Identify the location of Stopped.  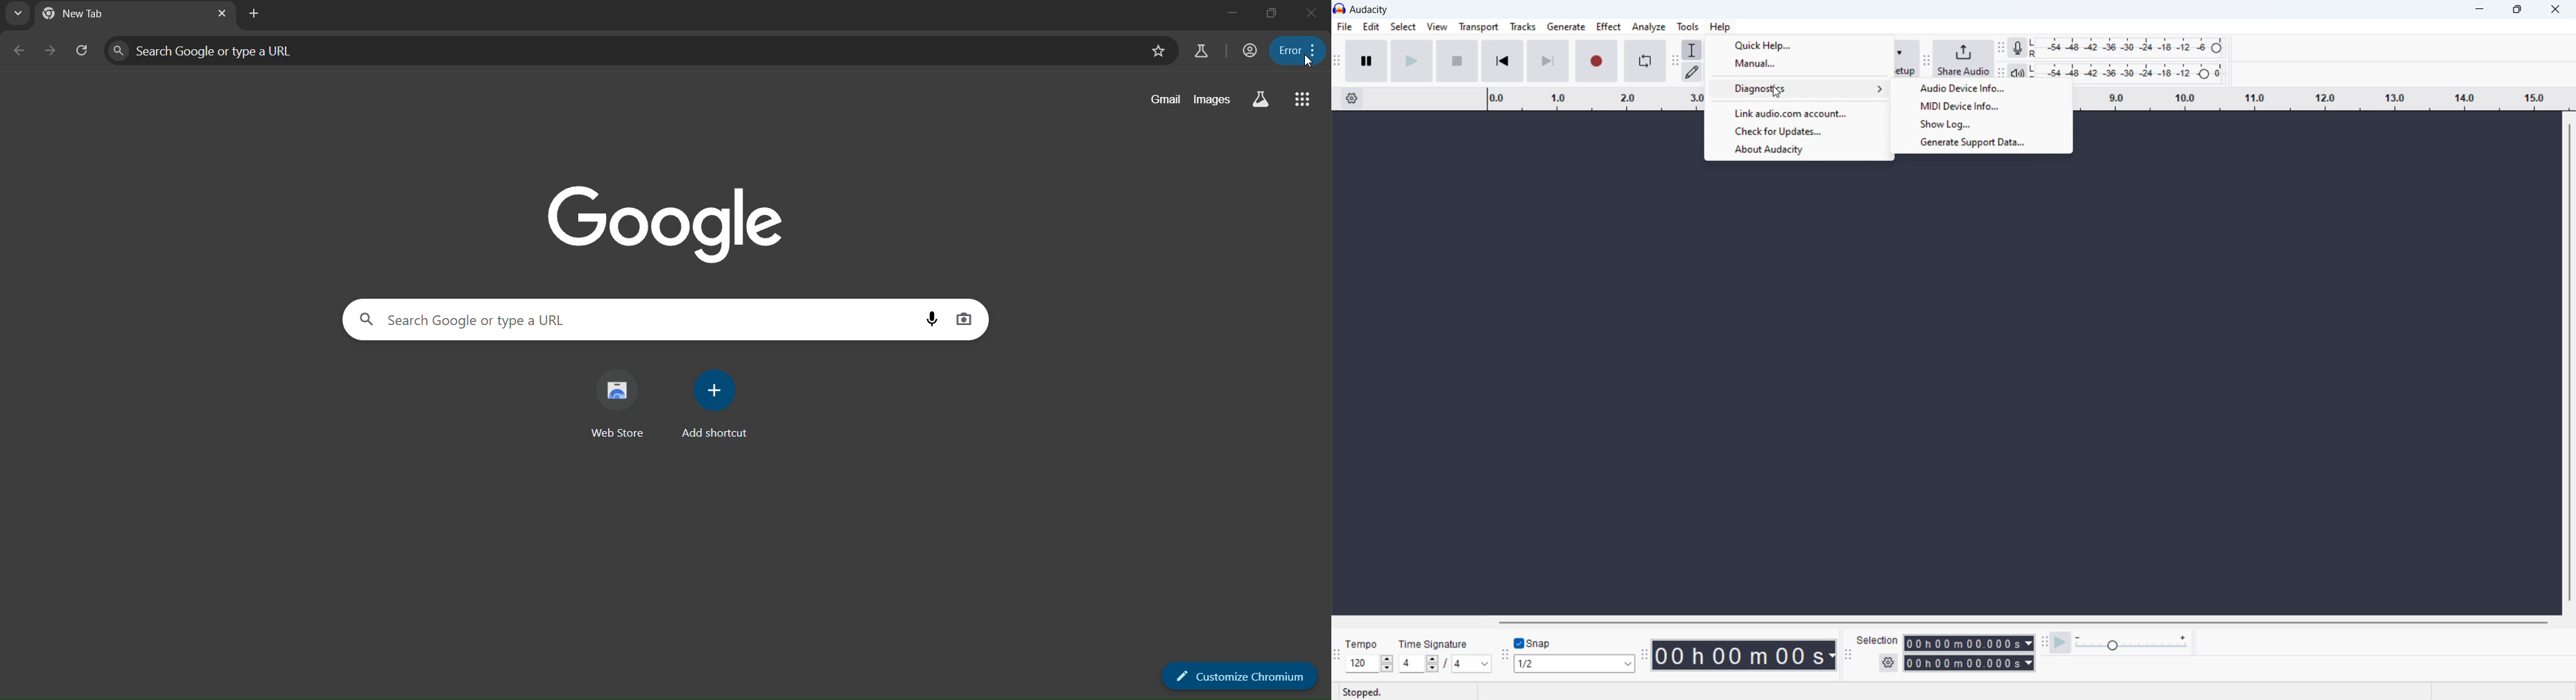
(1362, 692).